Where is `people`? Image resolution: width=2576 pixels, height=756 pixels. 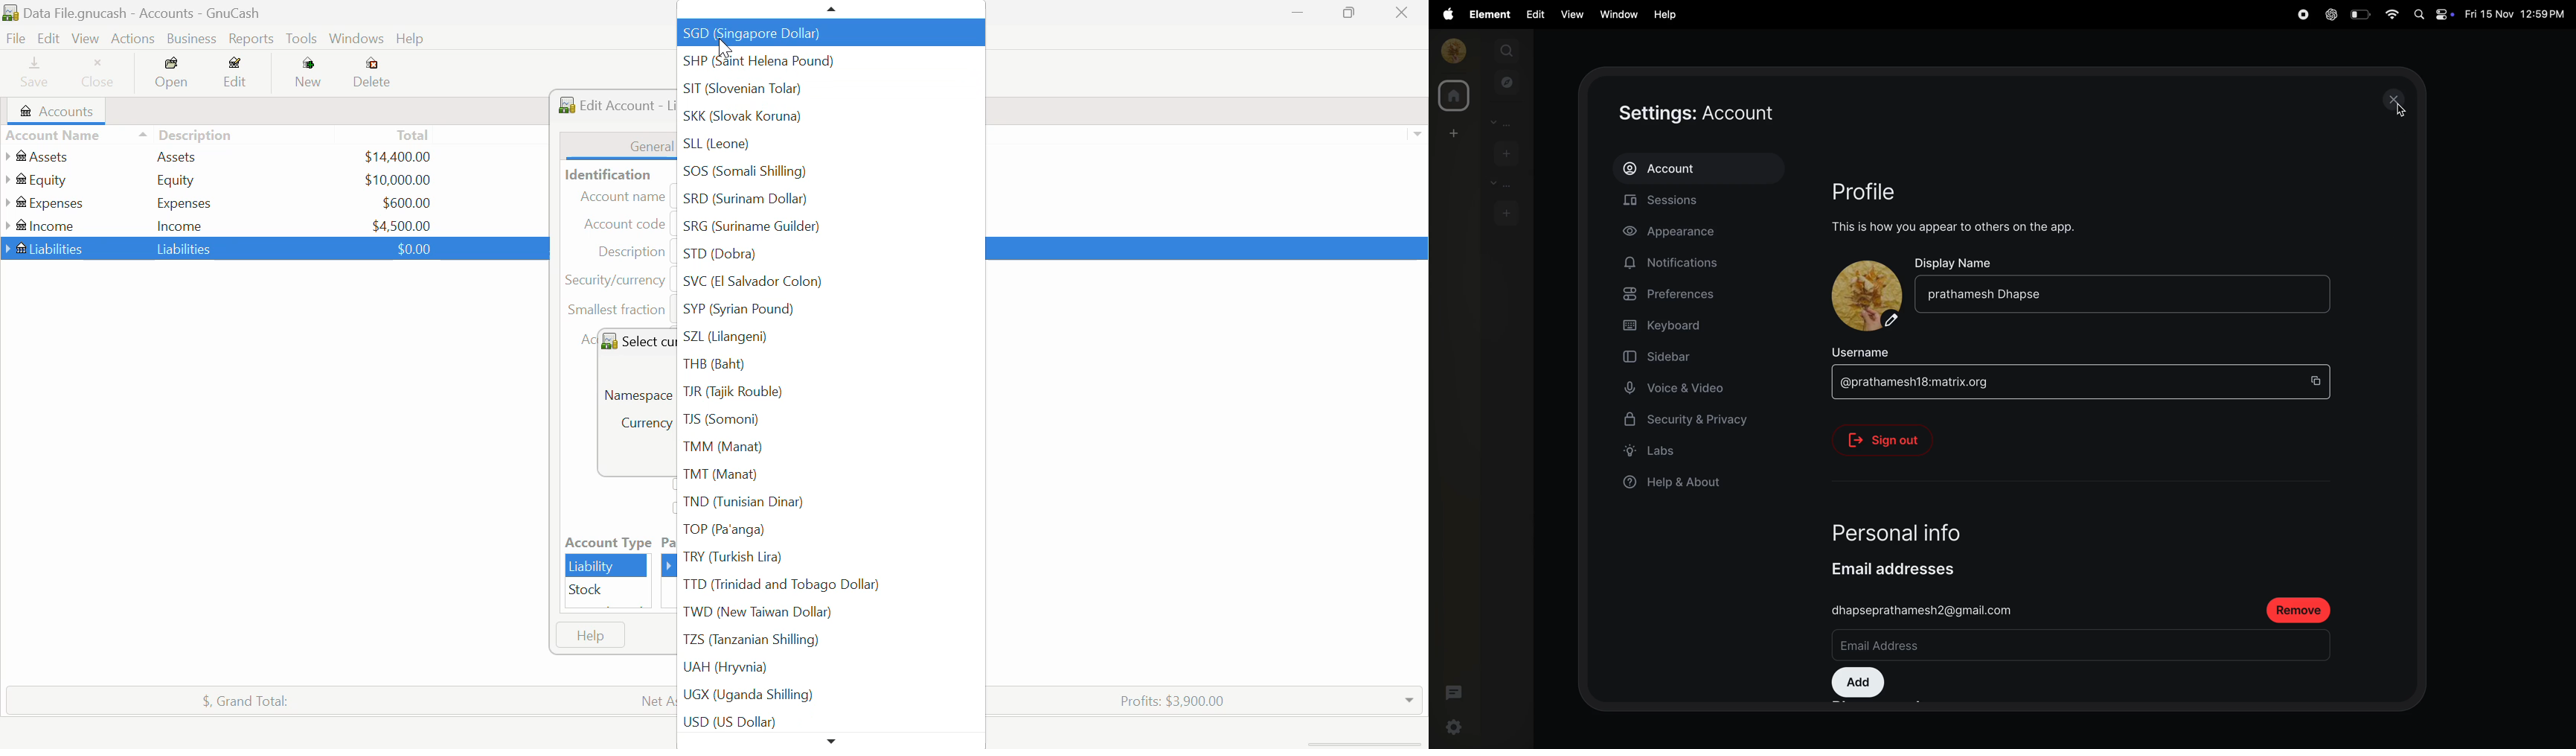 people is located at coordinates (1505, 123).